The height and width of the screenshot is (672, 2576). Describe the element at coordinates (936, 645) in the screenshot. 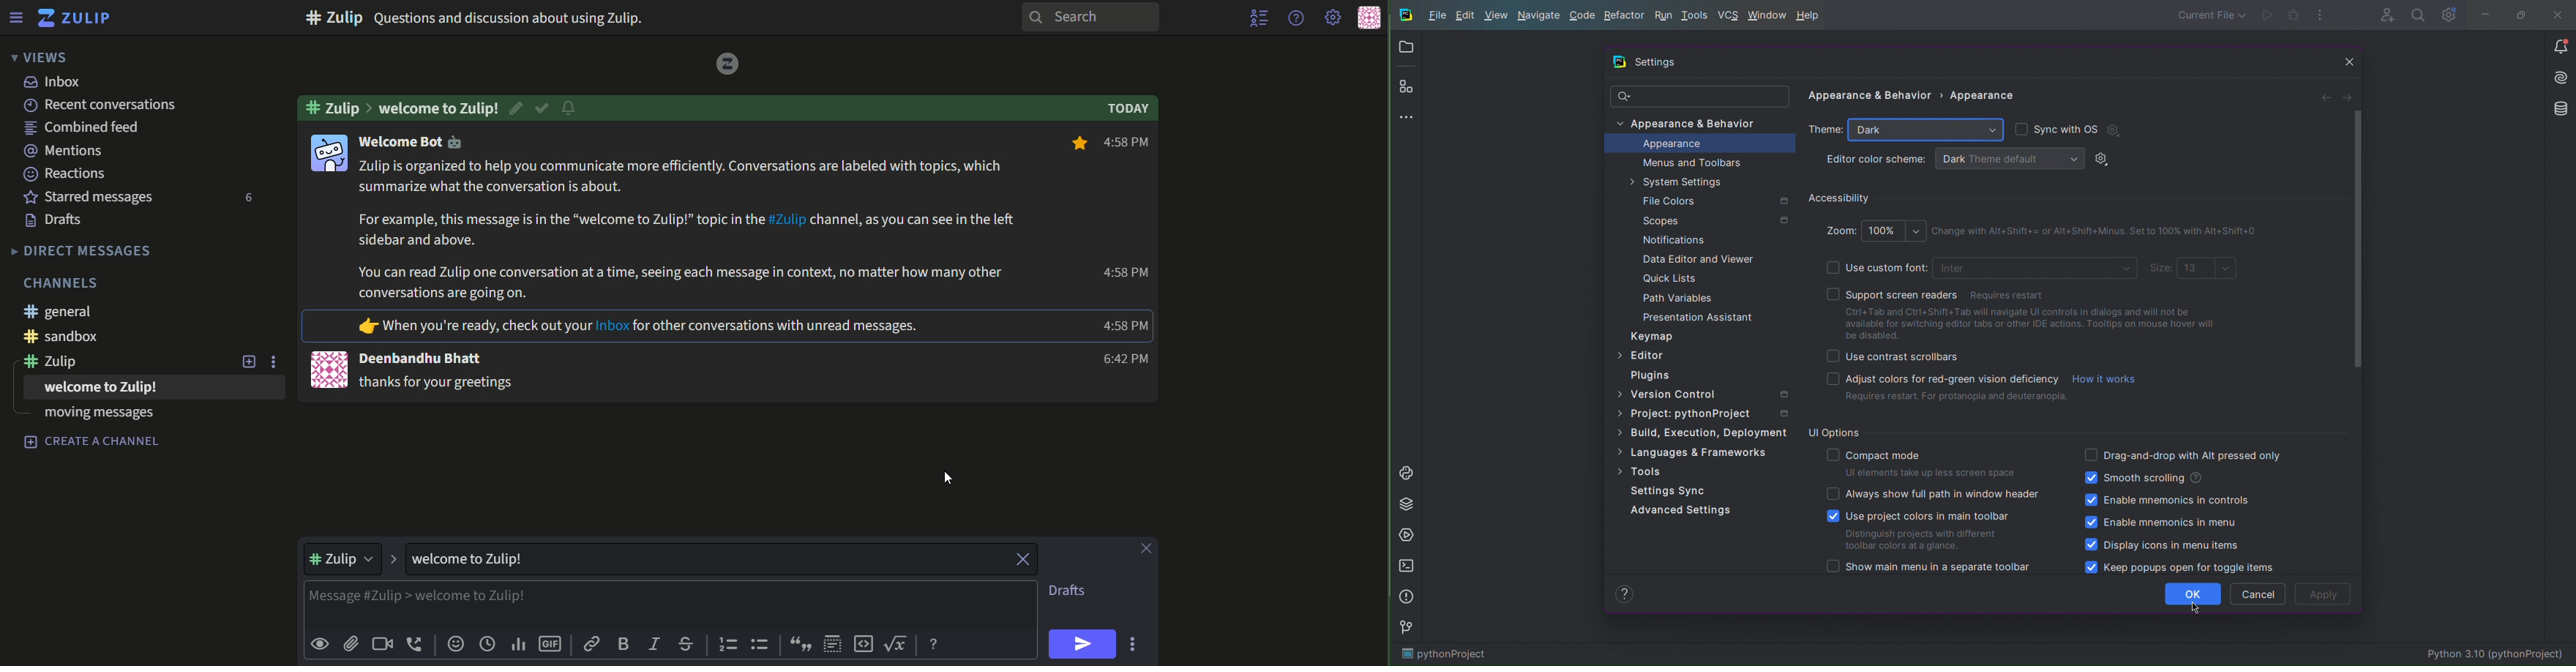

I see `formatting` at that location.